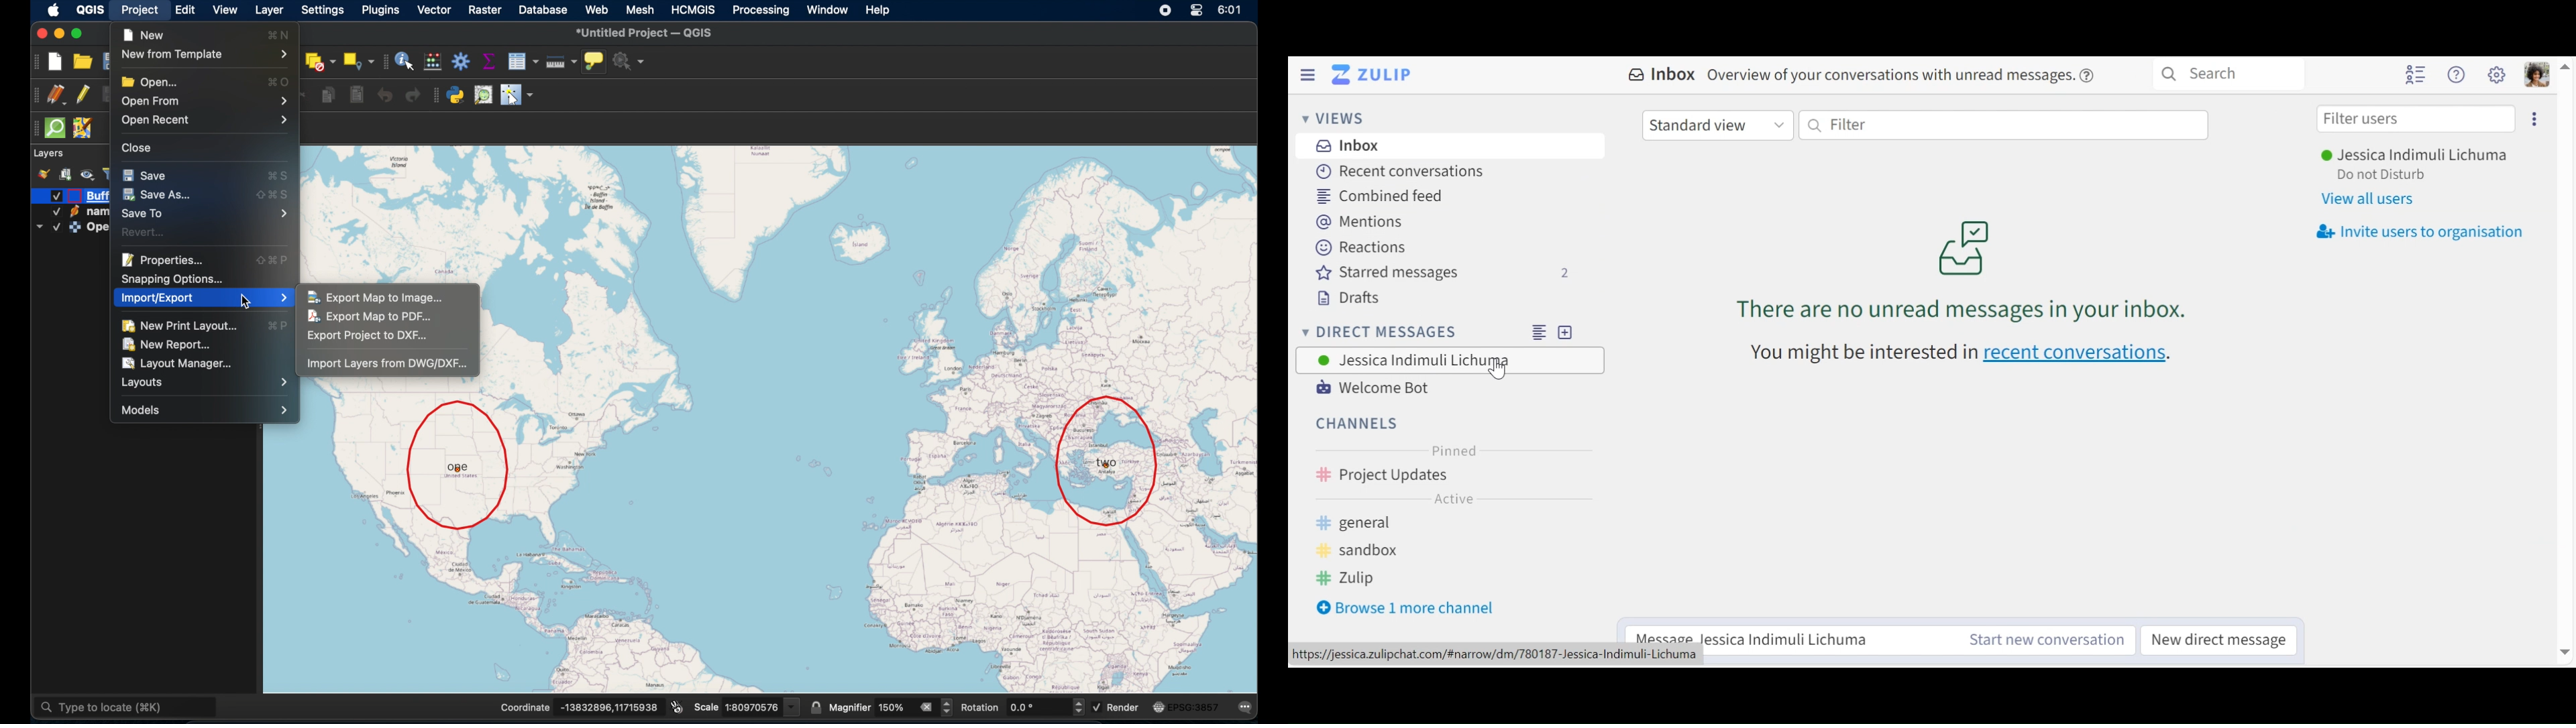 The image size is (2576, 728). Describe the element at coordinates (695, 9) in the screenshot. I see `HCMGIS` at that location.